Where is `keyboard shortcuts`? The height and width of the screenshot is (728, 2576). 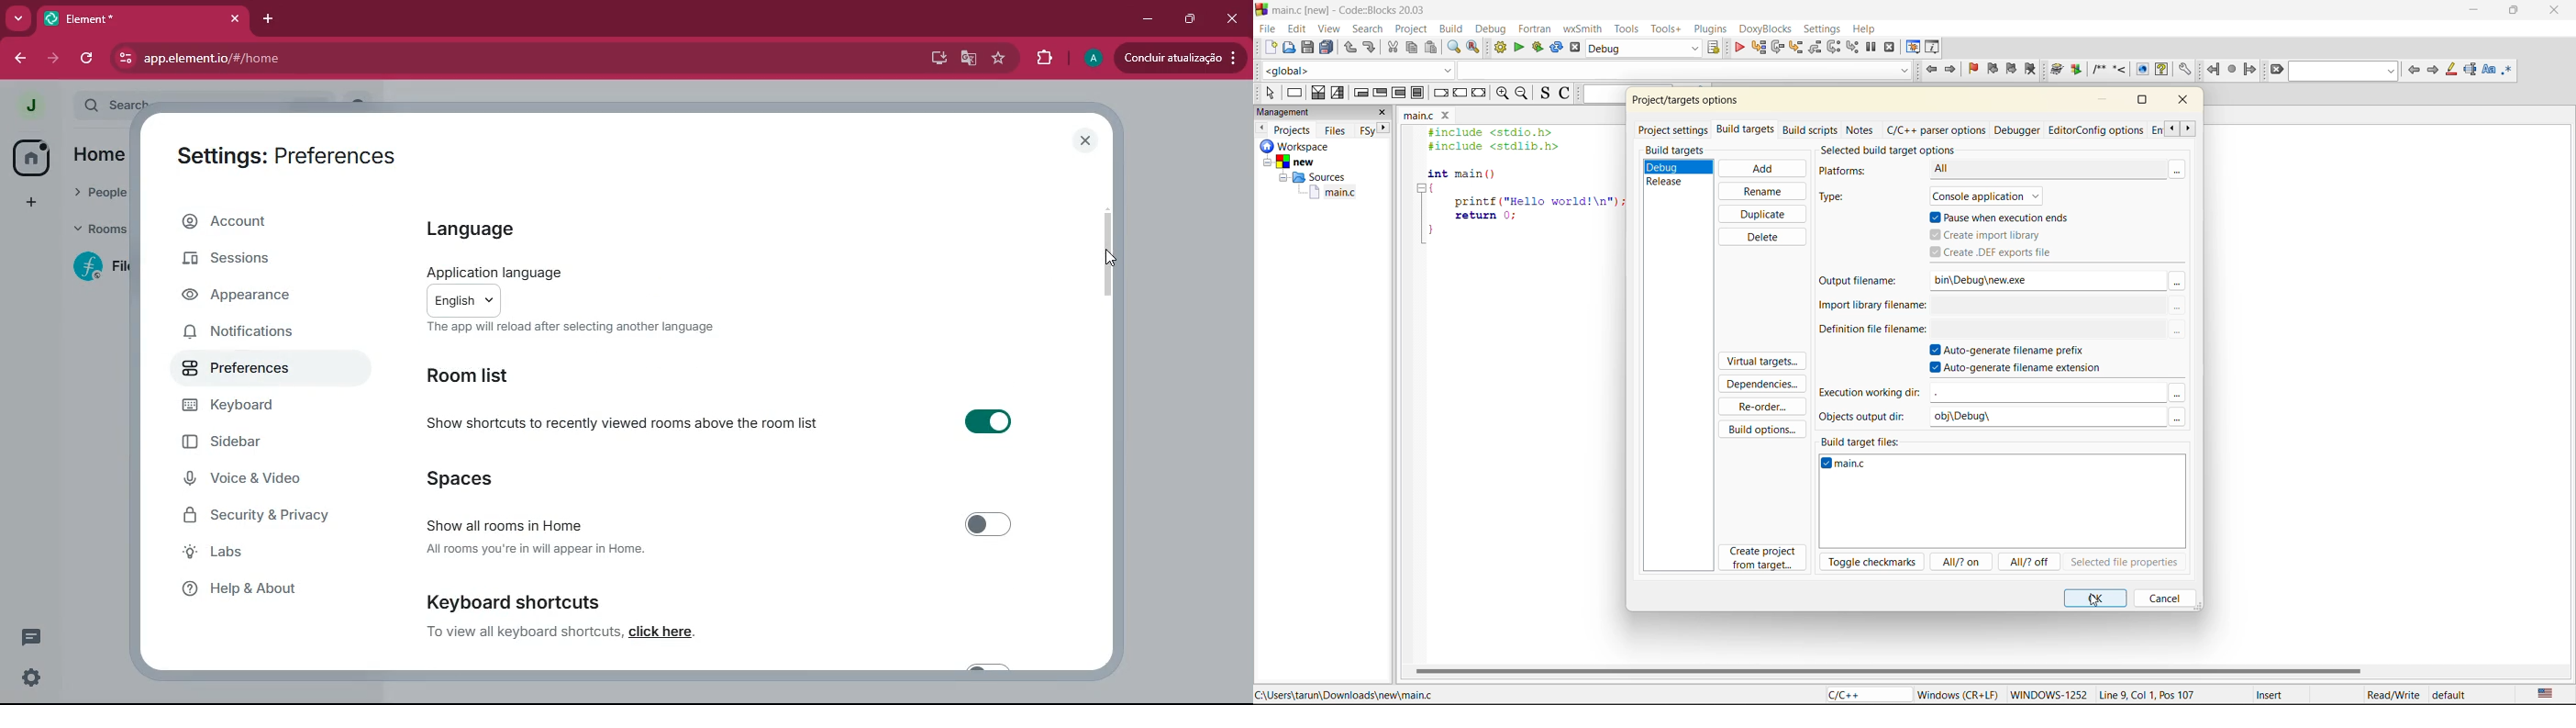 keyboard shortcuts is located at coordinates (531, 601).